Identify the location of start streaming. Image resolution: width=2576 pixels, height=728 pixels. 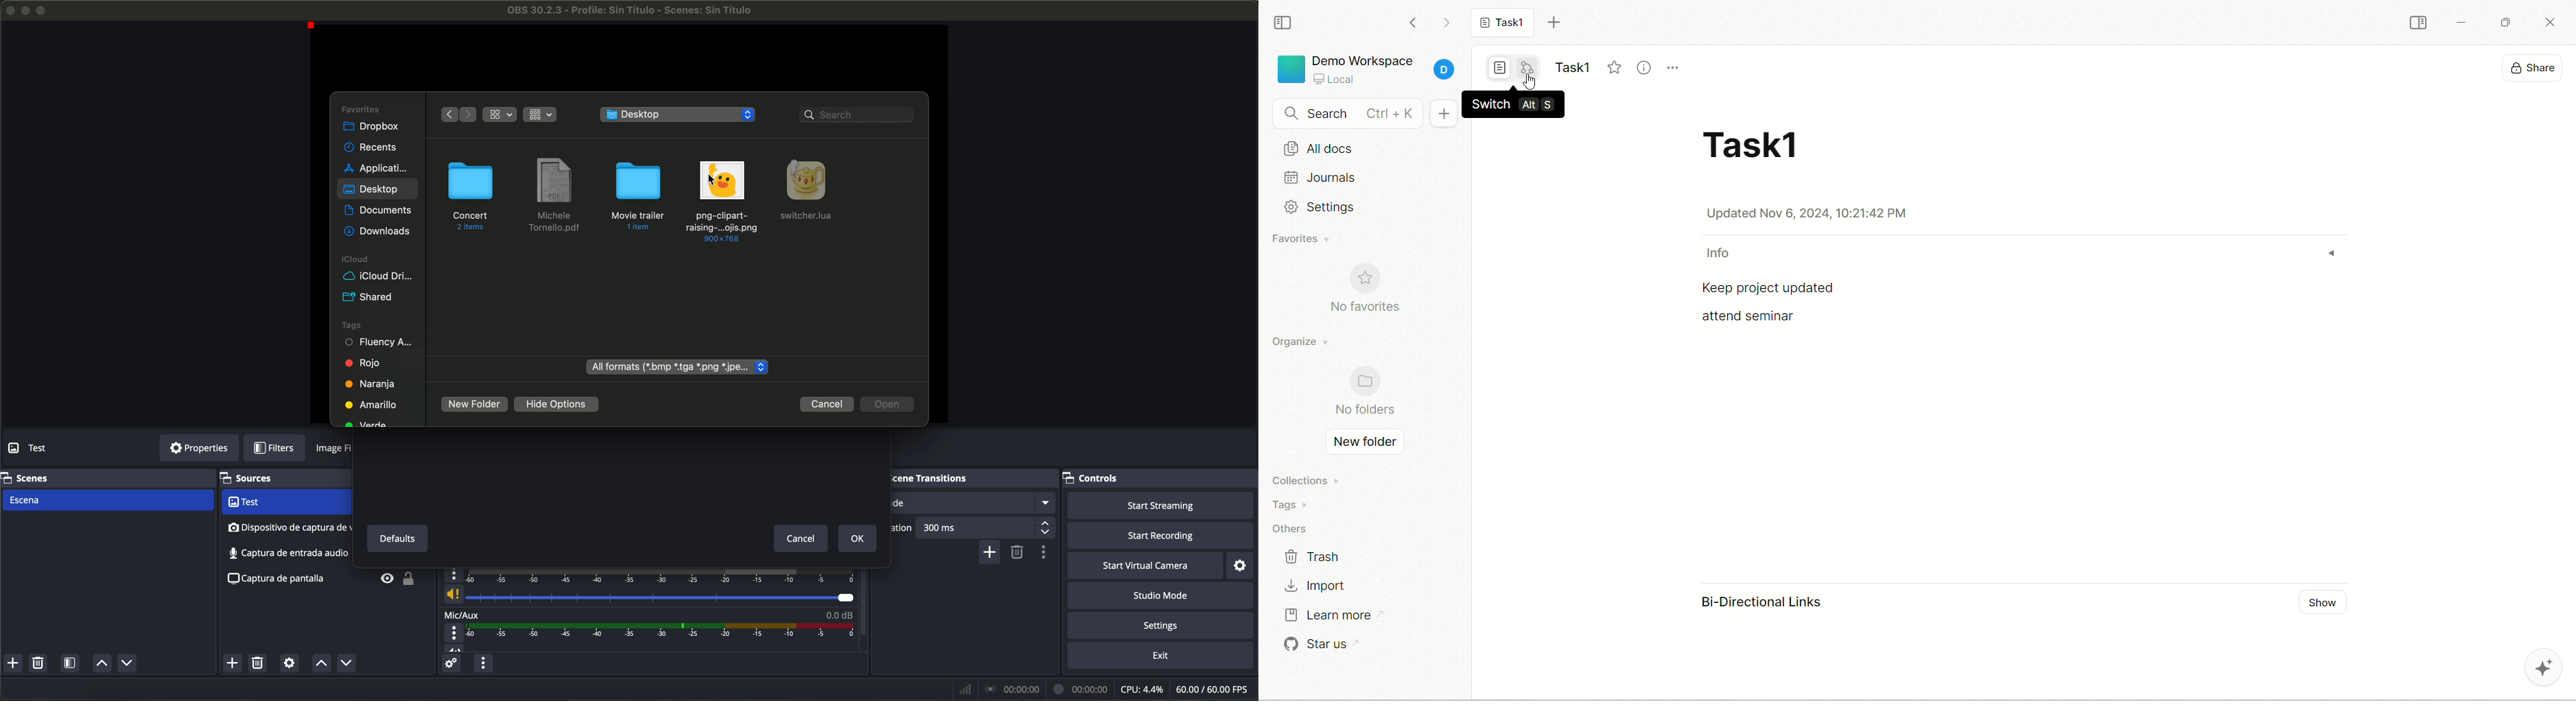
(1157, 505).